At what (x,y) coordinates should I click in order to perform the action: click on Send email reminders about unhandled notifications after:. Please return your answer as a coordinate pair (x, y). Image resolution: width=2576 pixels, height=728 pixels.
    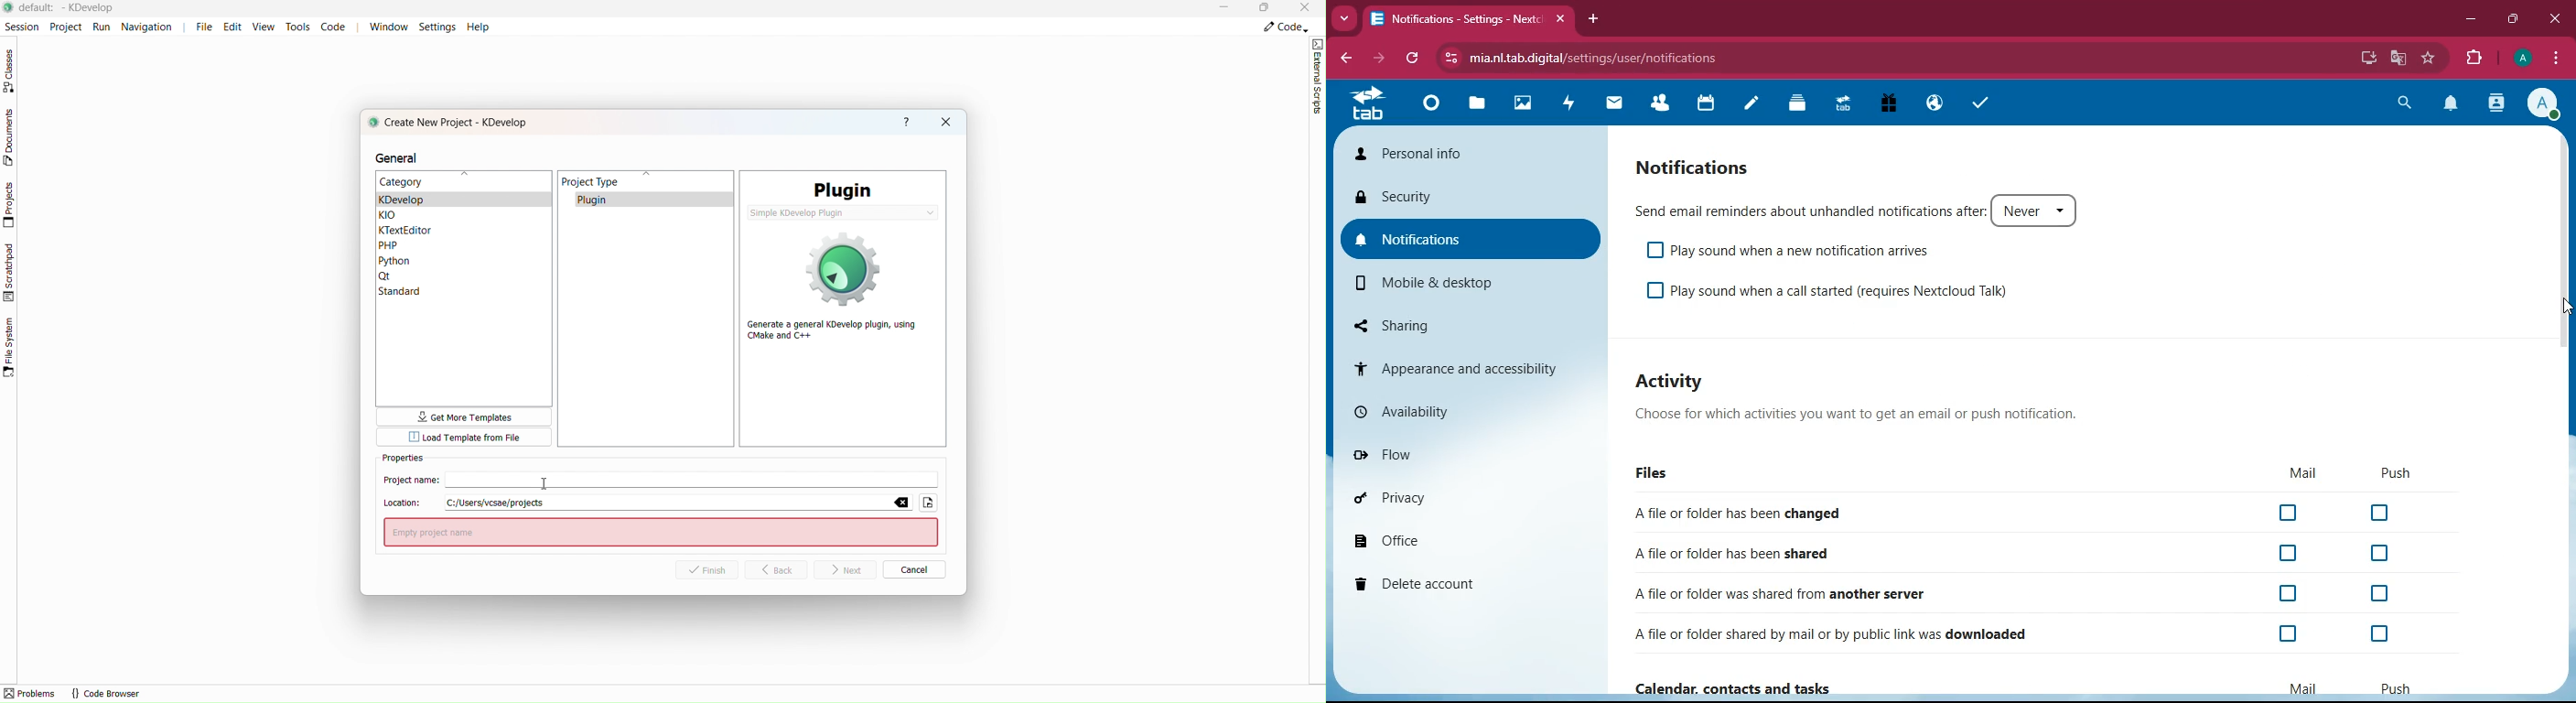
    Looking at the image, I should click on (1809, 211).